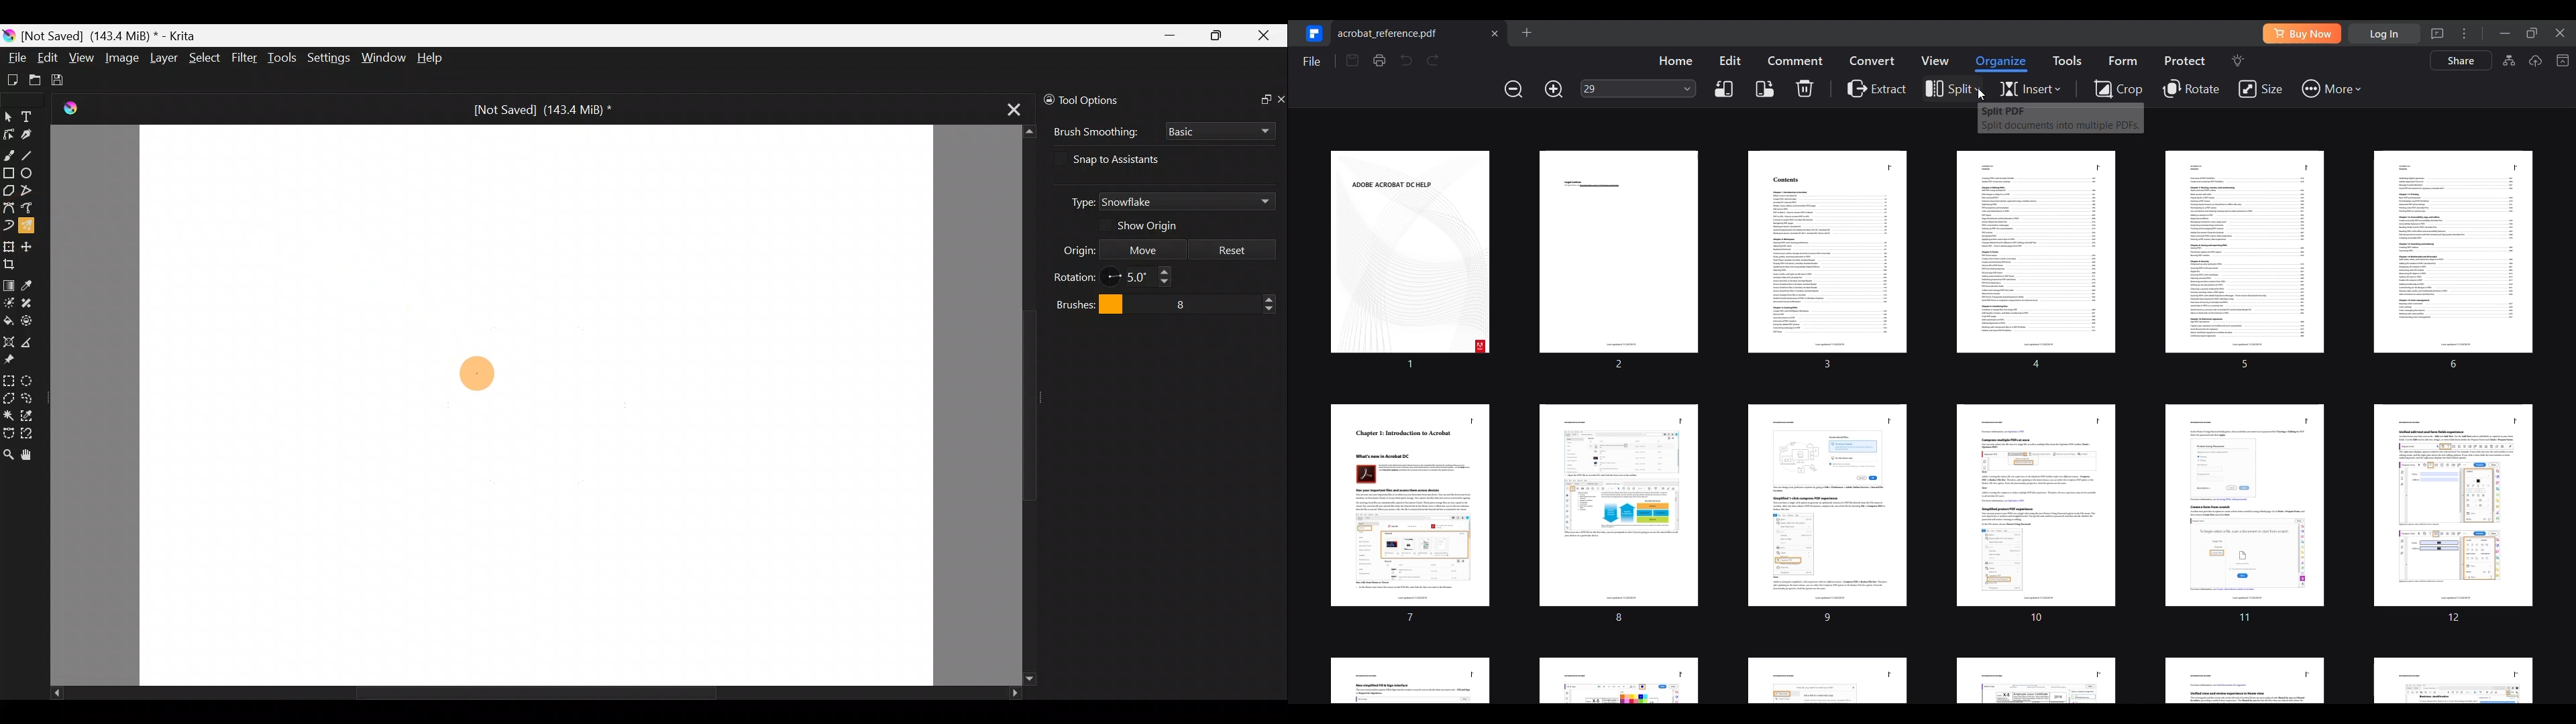 The image size is (2576, 728). What do you see at coordinates (81, 58) in the screenshot?
I see `View` at bounding box center [81, 58].